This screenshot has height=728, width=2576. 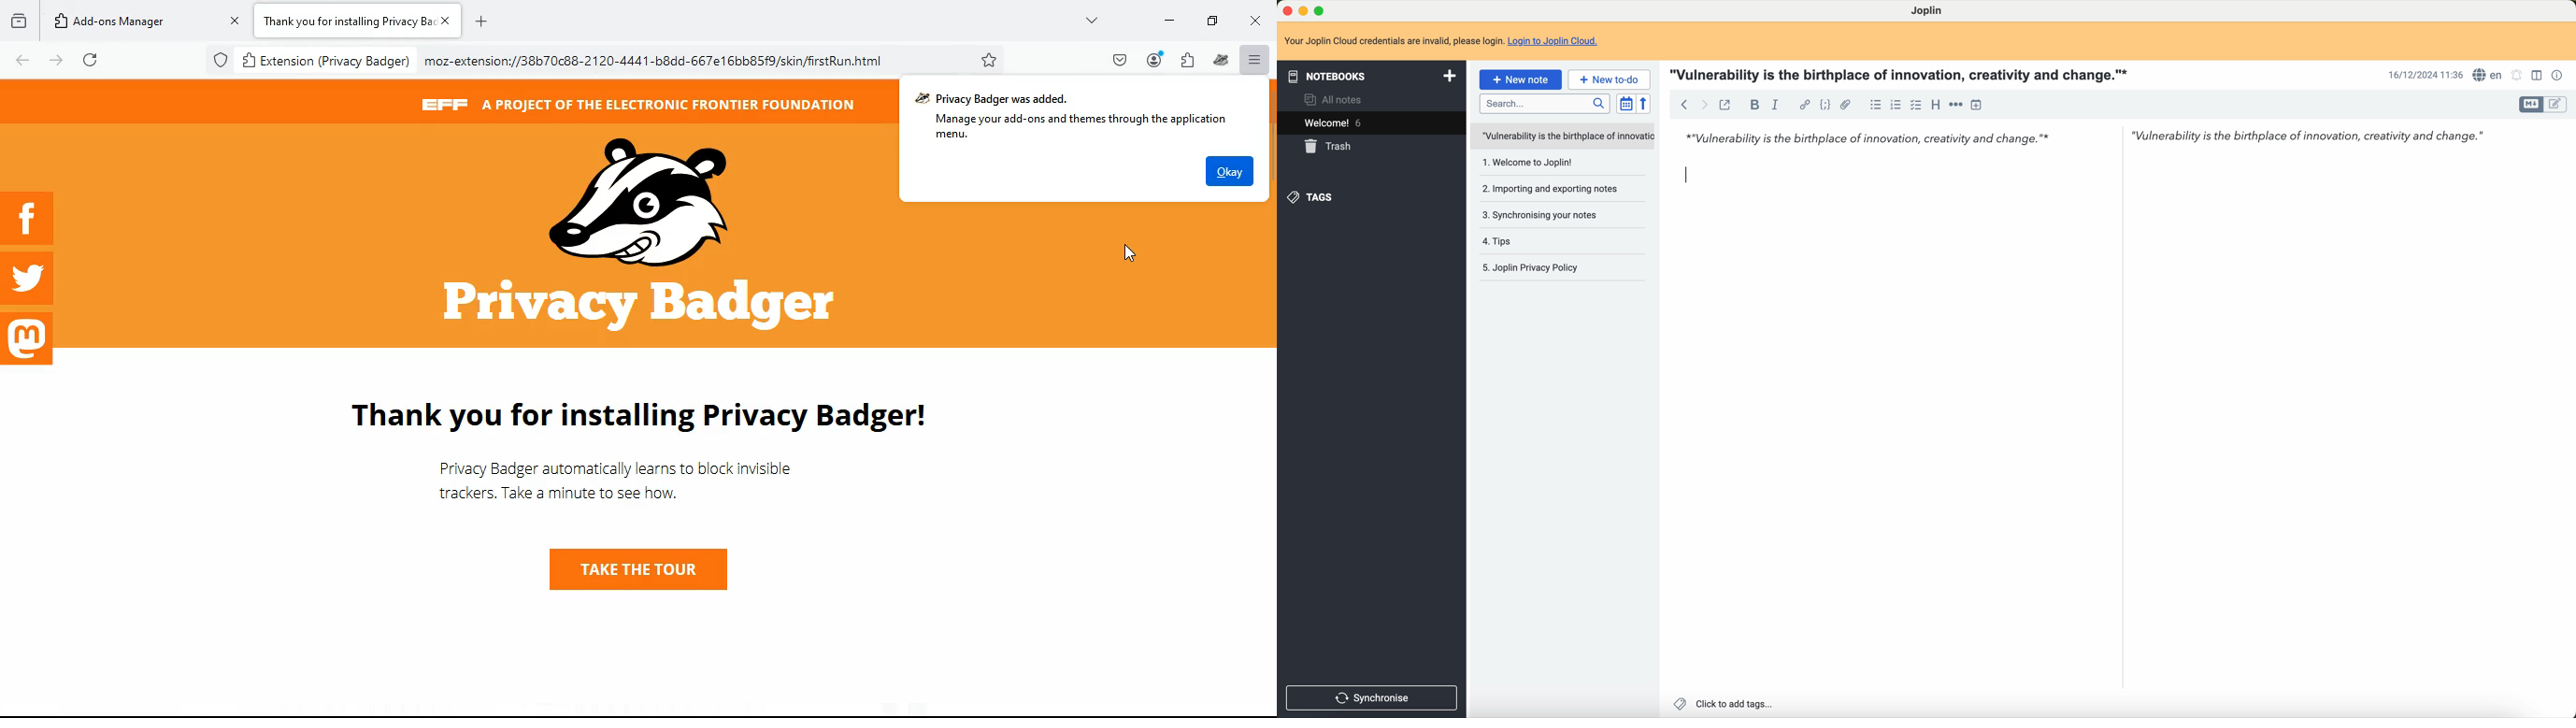 I want to click on Manage your add-ons and themes through the application menu, so click(x=1078, y=129).